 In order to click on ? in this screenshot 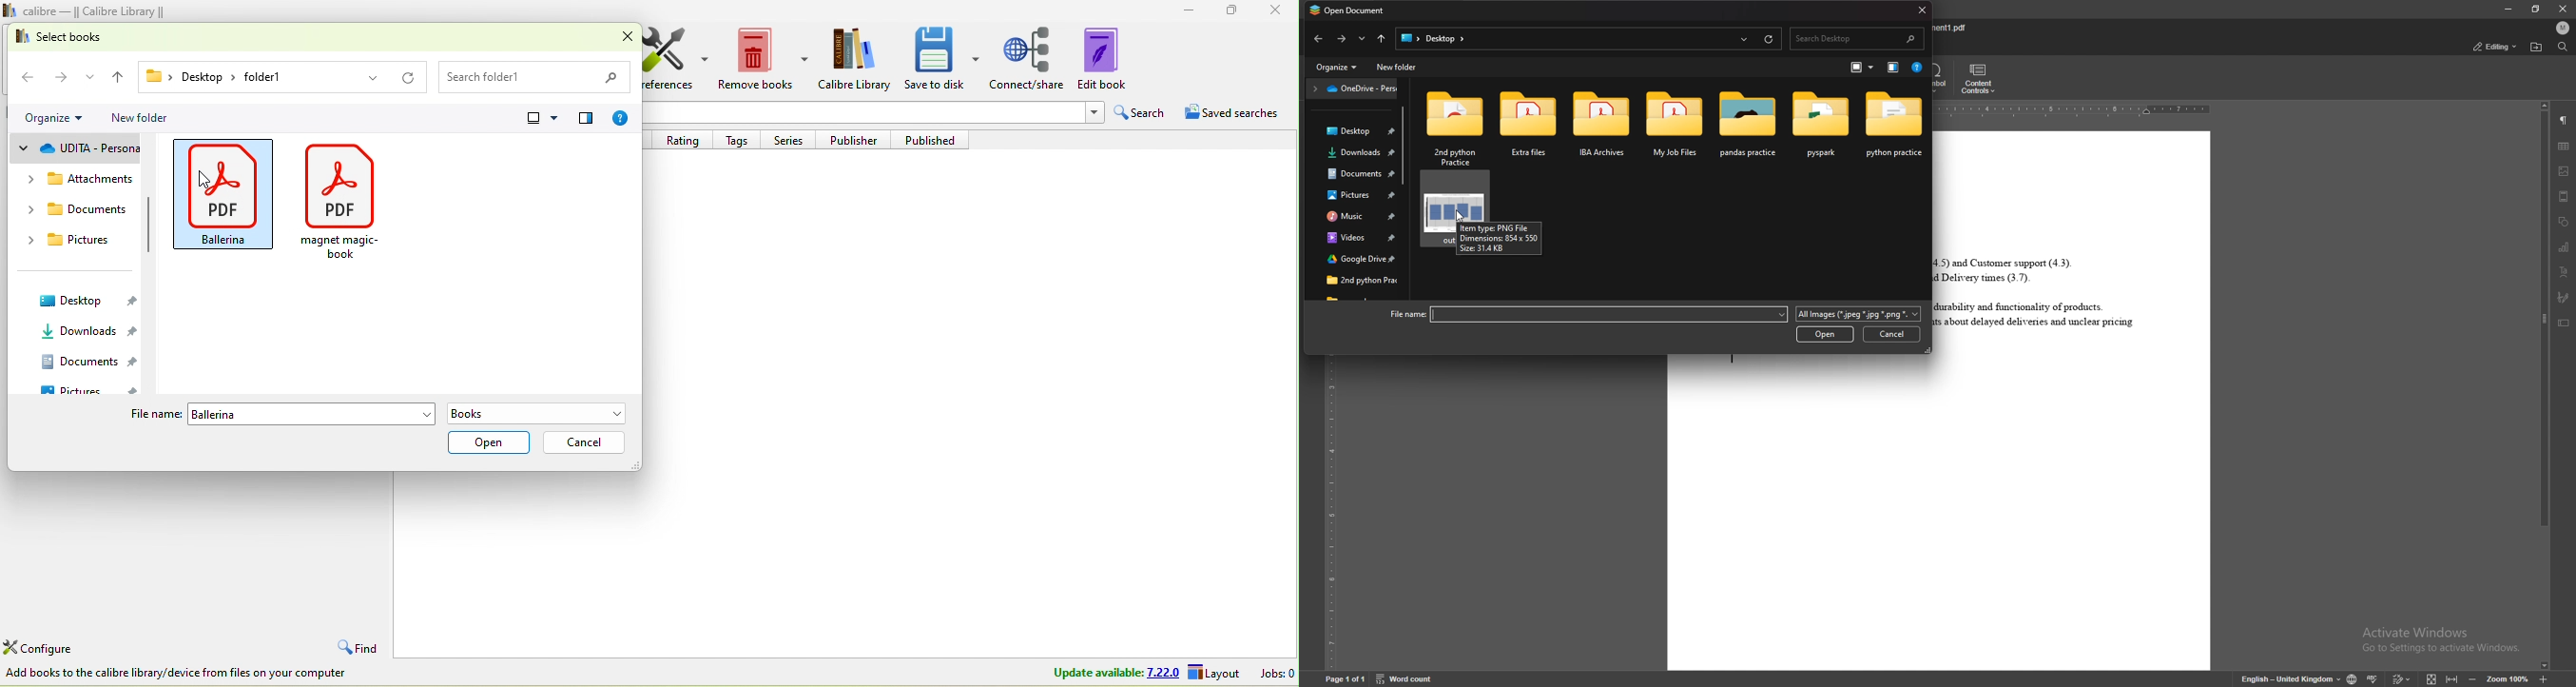, I will do `click(622, 120)`.